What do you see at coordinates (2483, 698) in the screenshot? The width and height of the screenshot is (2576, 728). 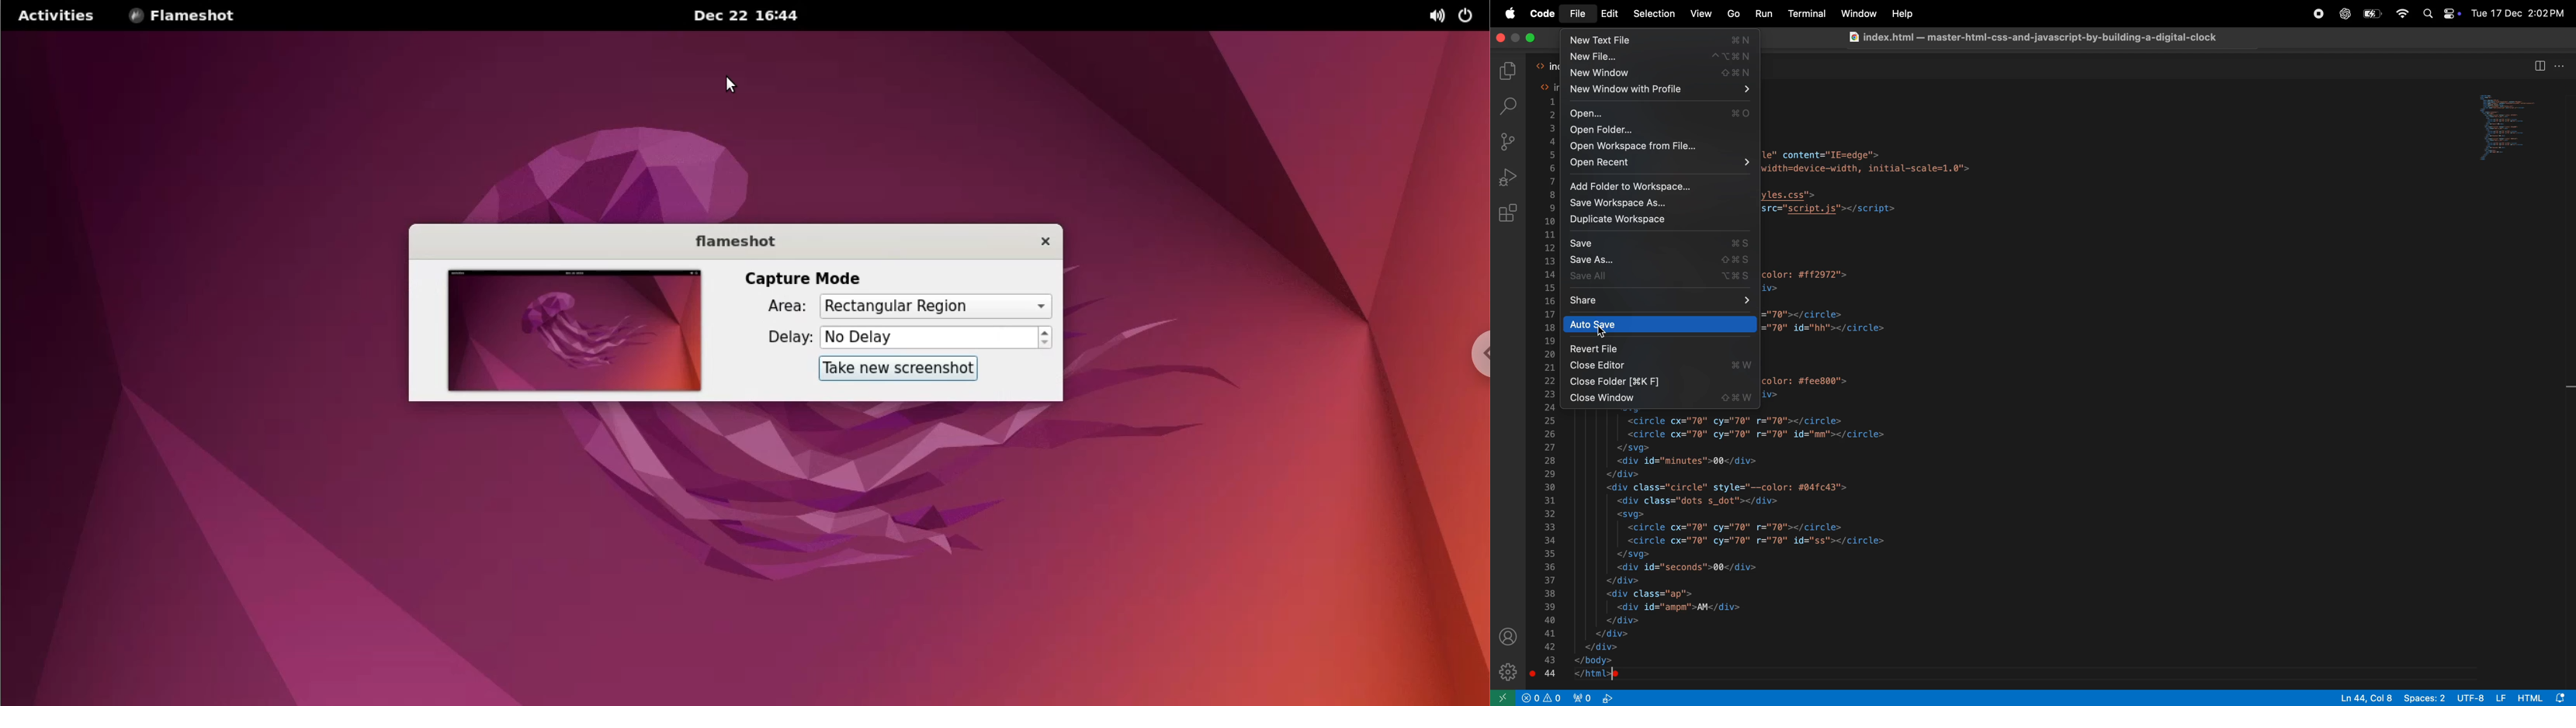 I see `UTF-8 LF` at bounding box center [2483, 698].